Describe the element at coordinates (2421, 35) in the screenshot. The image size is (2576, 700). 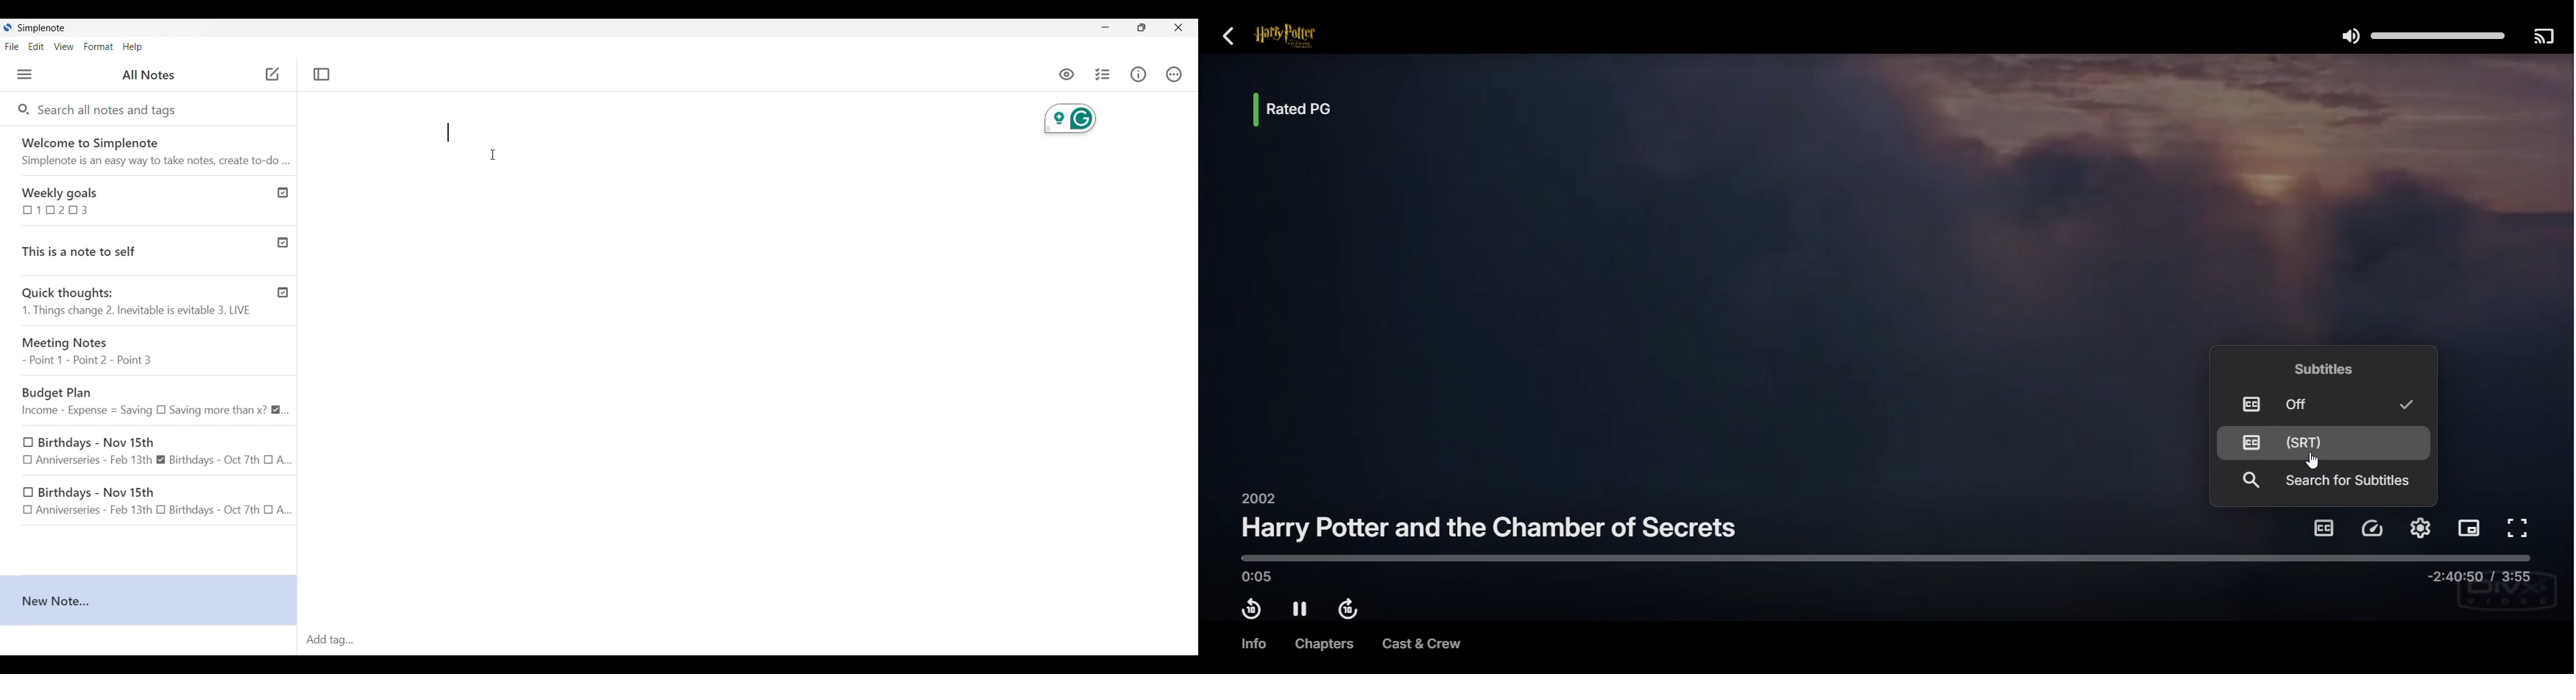
I see `Set Volume` at that location.